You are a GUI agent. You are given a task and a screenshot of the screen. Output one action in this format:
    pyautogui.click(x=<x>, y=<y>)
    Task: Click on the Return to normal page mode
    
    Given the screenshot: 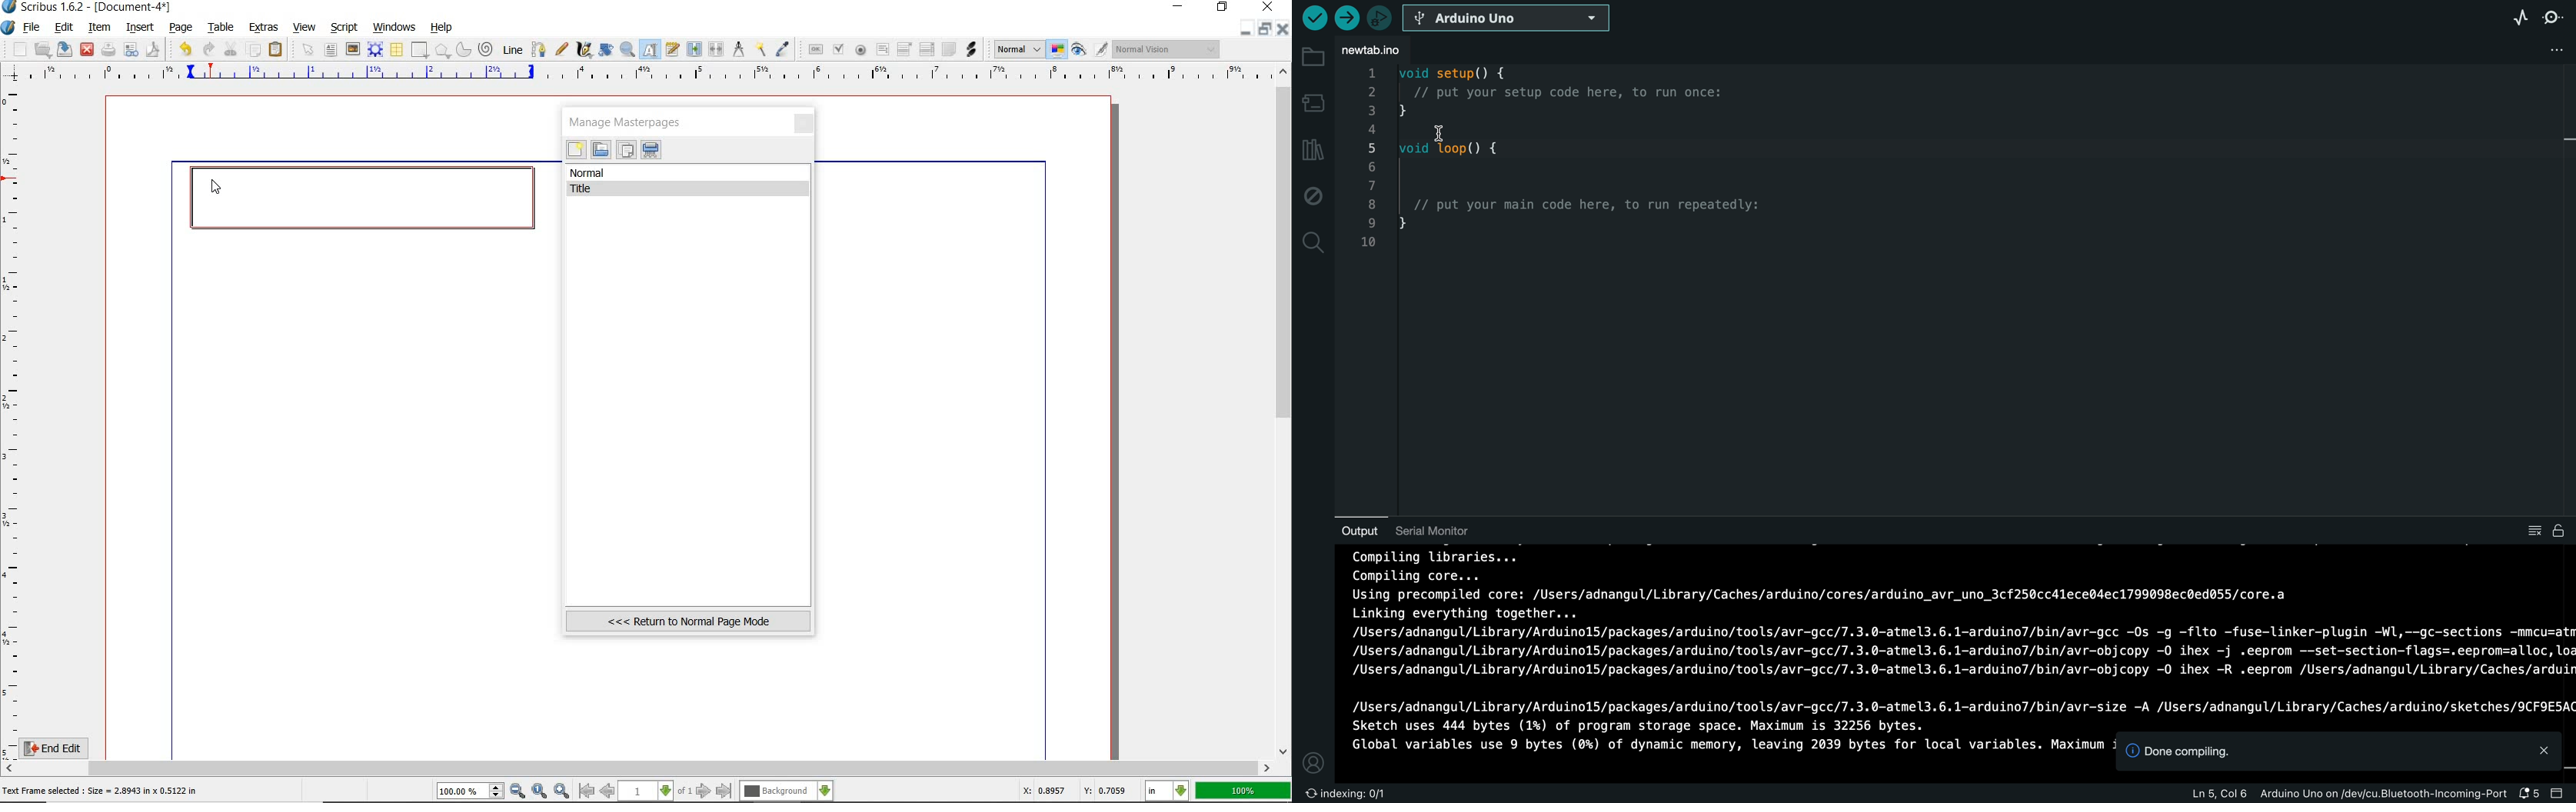 What is the action you would take?
    pyautogui.click(x=688, y=621)
    